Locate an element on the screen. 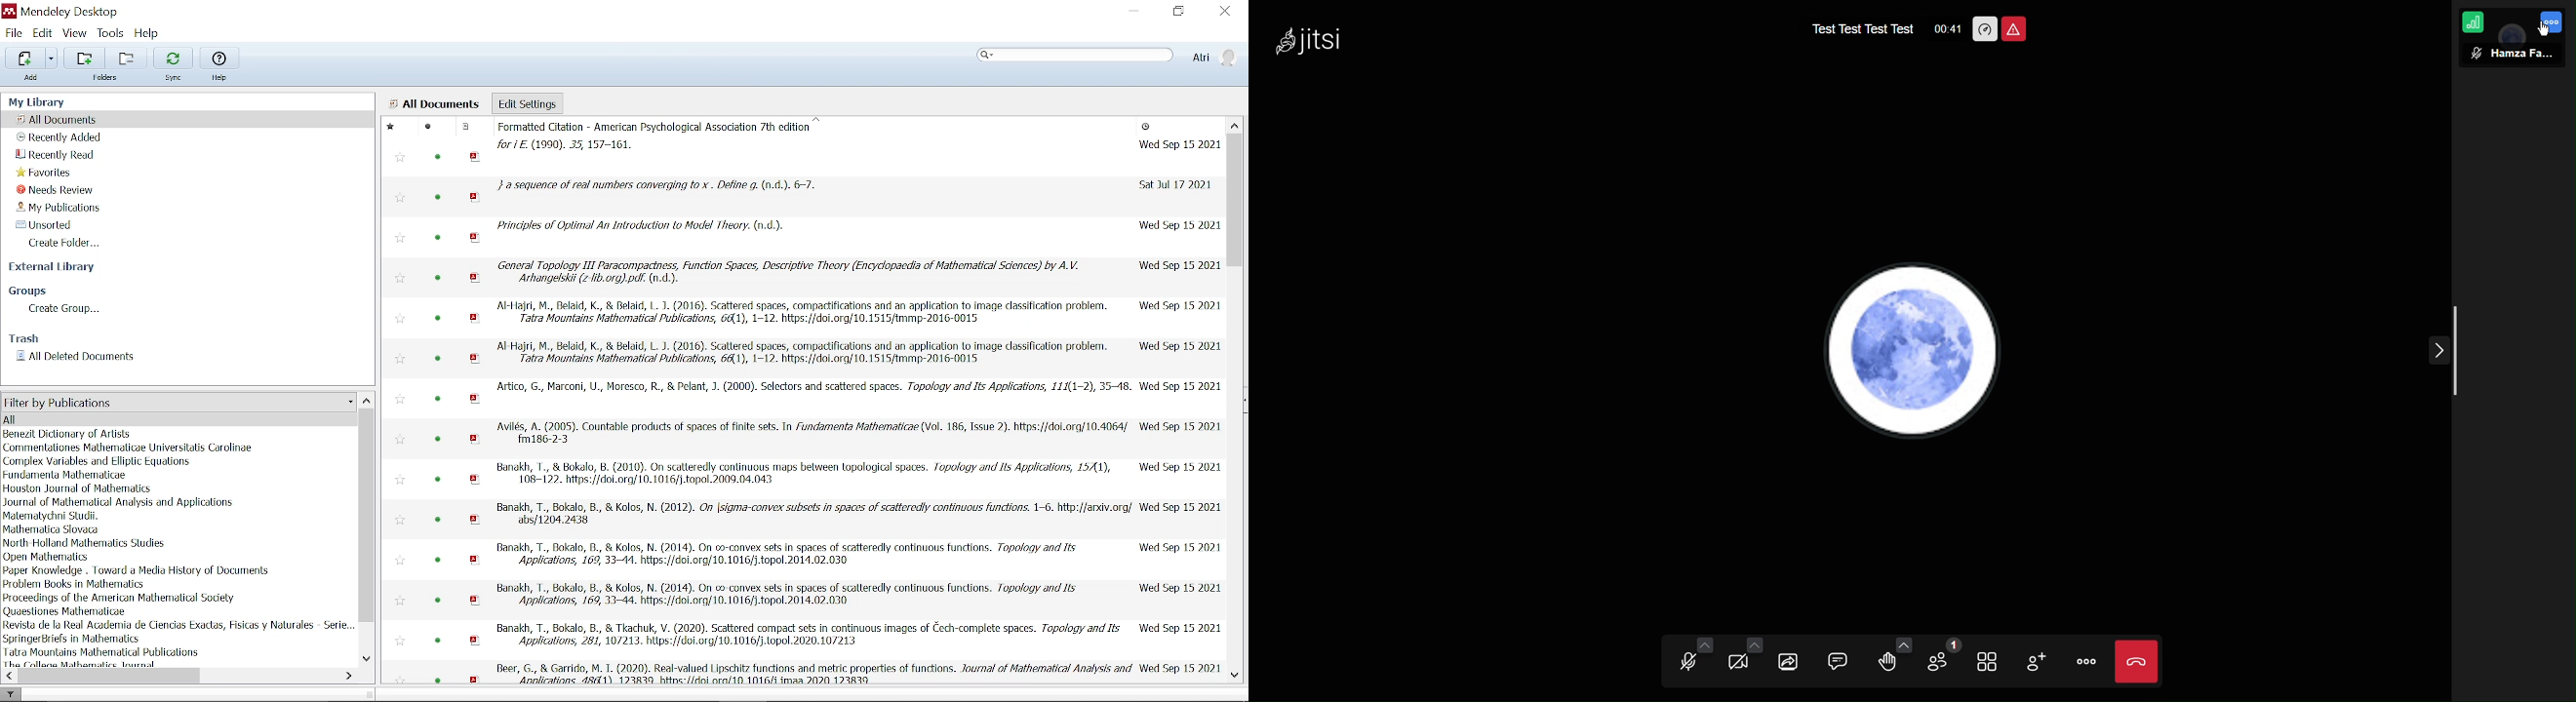 This screenshot has width=2576, height=728. citation is located at coordinates (813, 434).